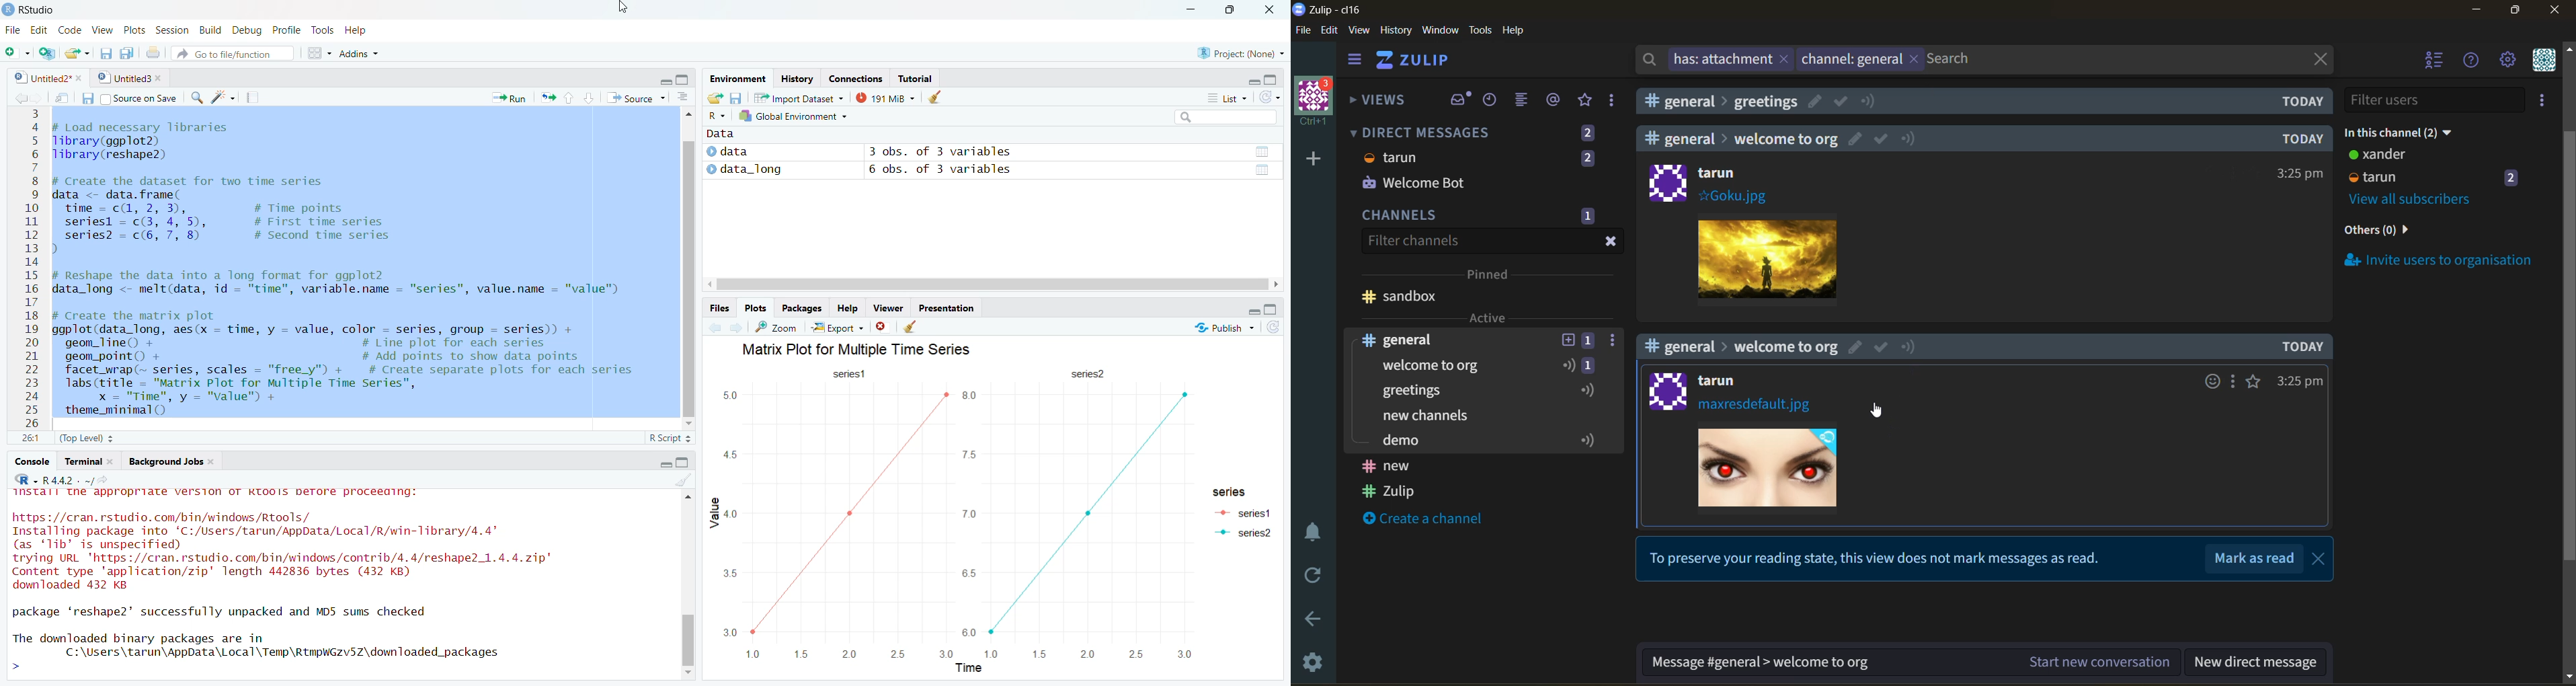  I want to click on save all open documents, so click(126, 52).